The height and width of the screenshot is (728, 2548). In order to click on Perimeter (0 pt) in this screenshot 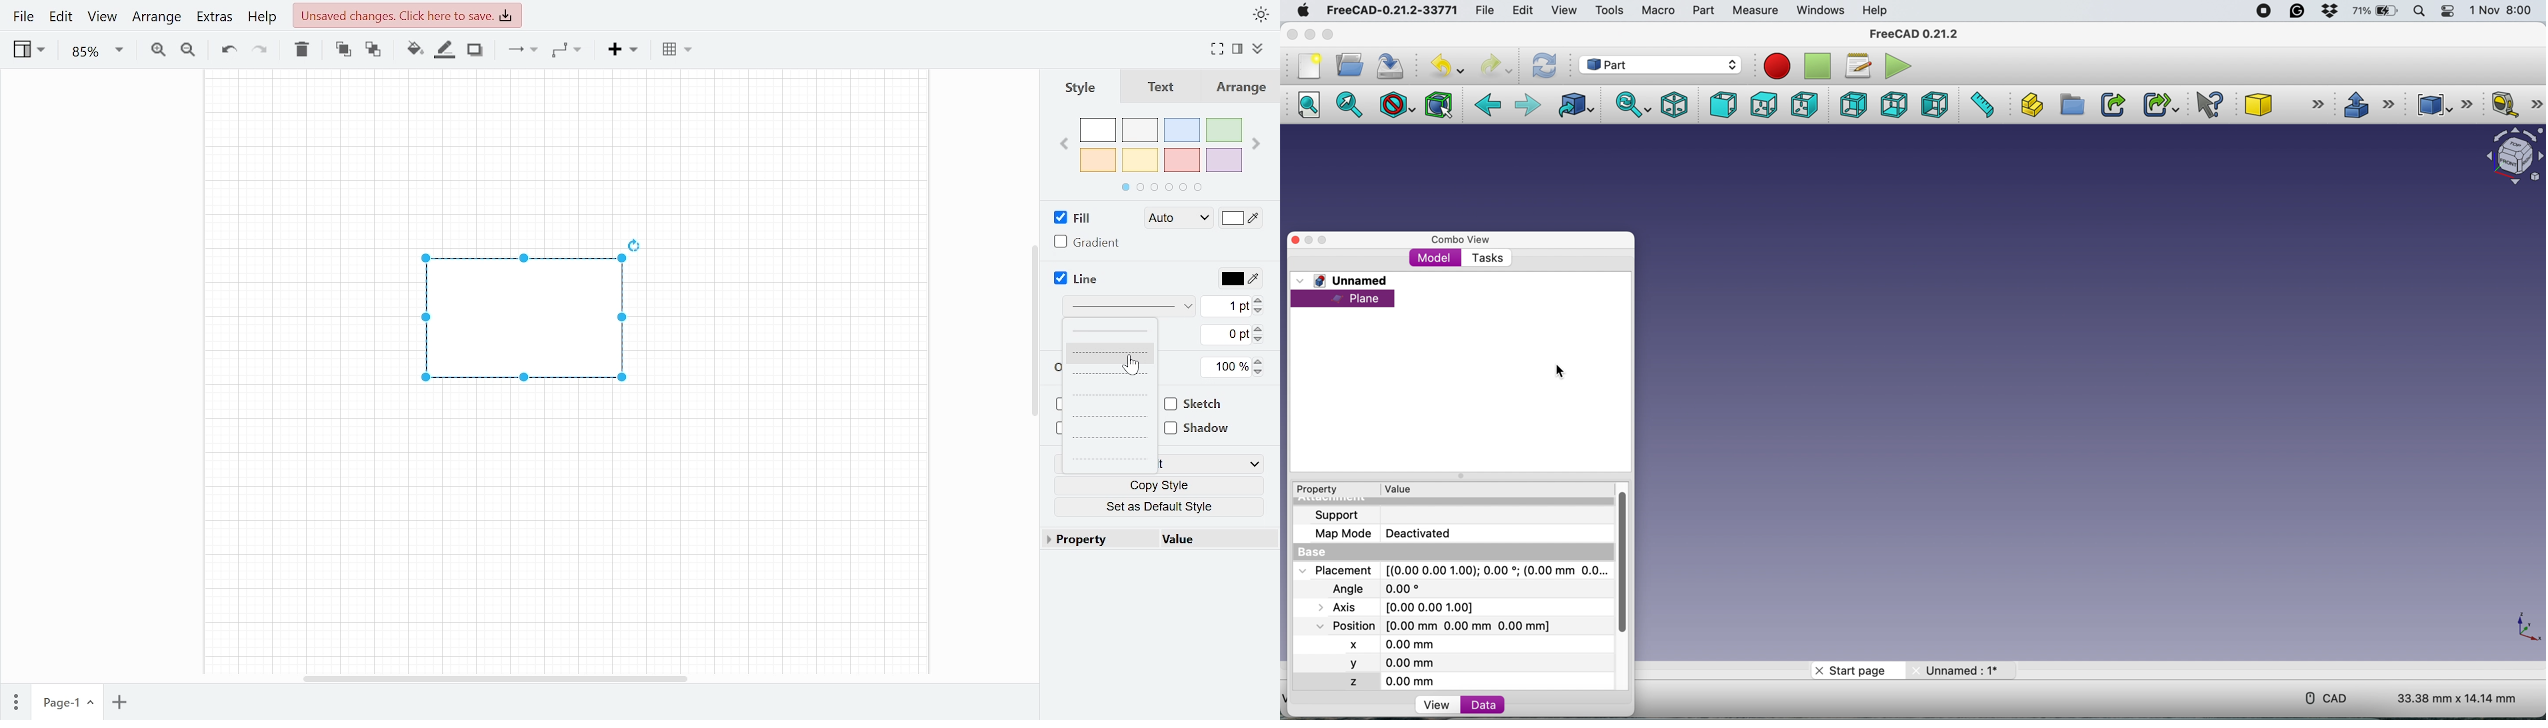, I will do `click(1226, 334)`.